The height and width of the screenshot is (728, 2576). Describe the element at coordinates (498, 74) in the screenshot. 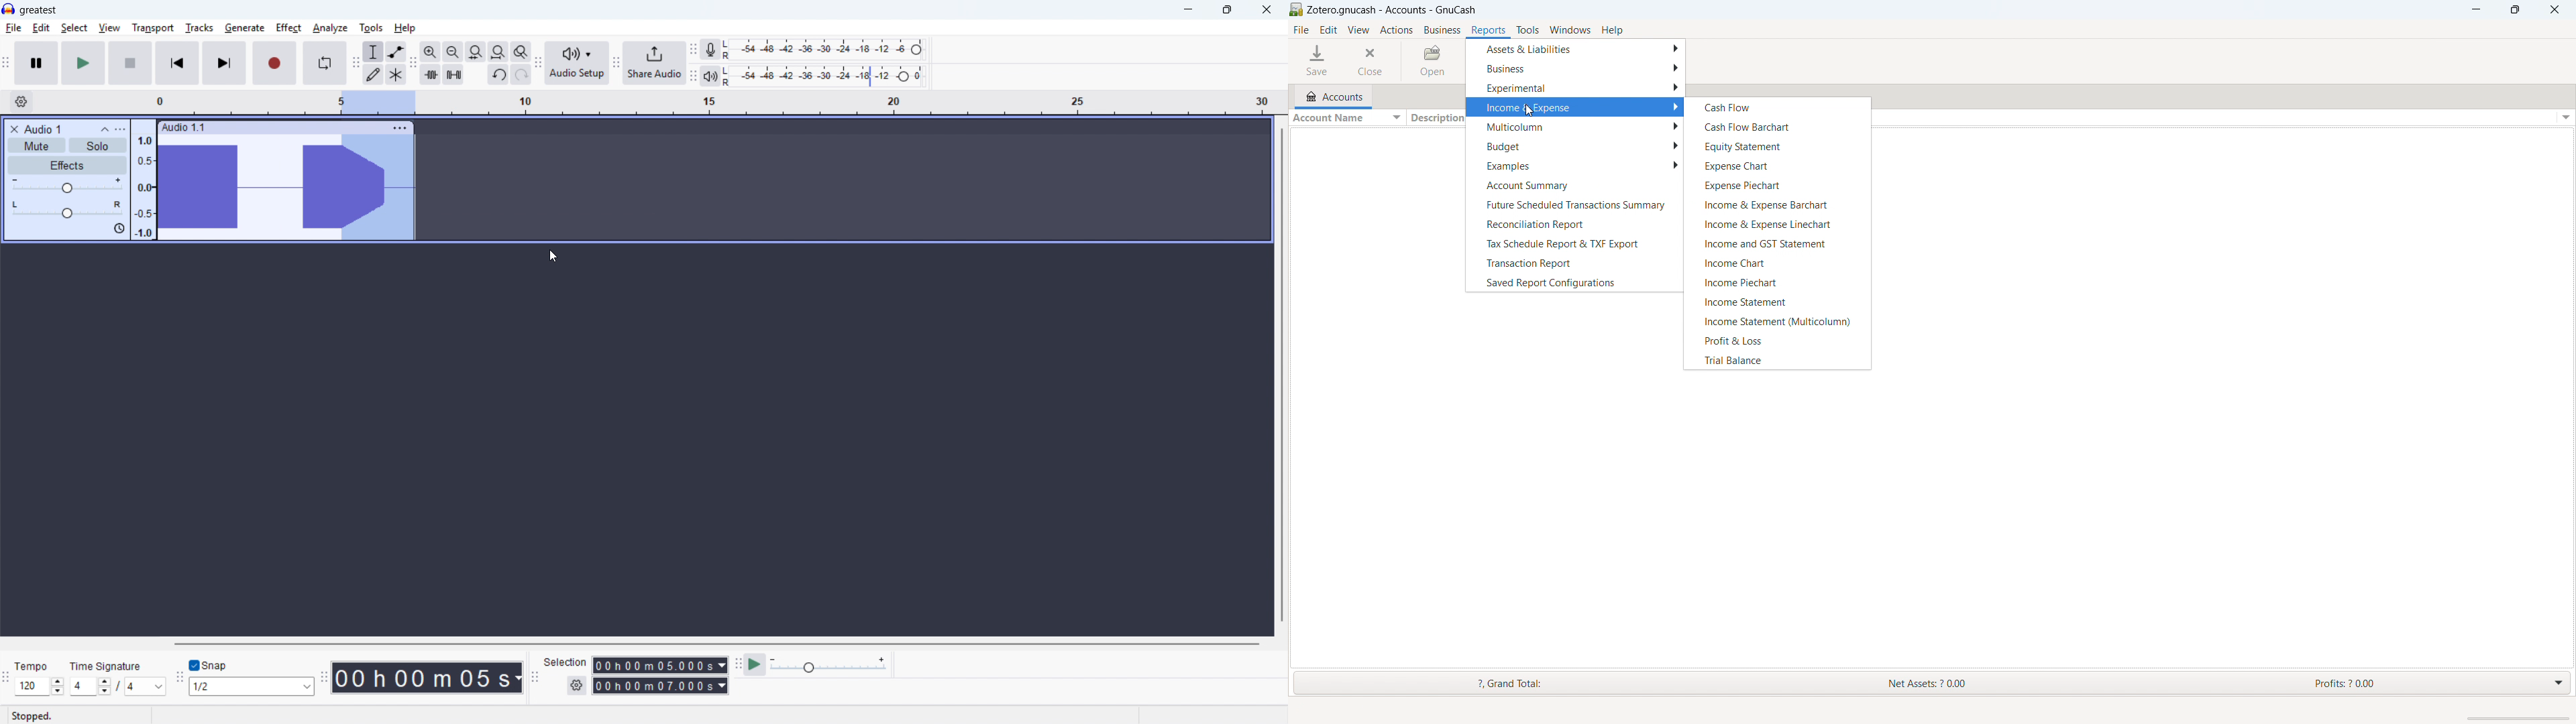

I see `Undo ` at that location.